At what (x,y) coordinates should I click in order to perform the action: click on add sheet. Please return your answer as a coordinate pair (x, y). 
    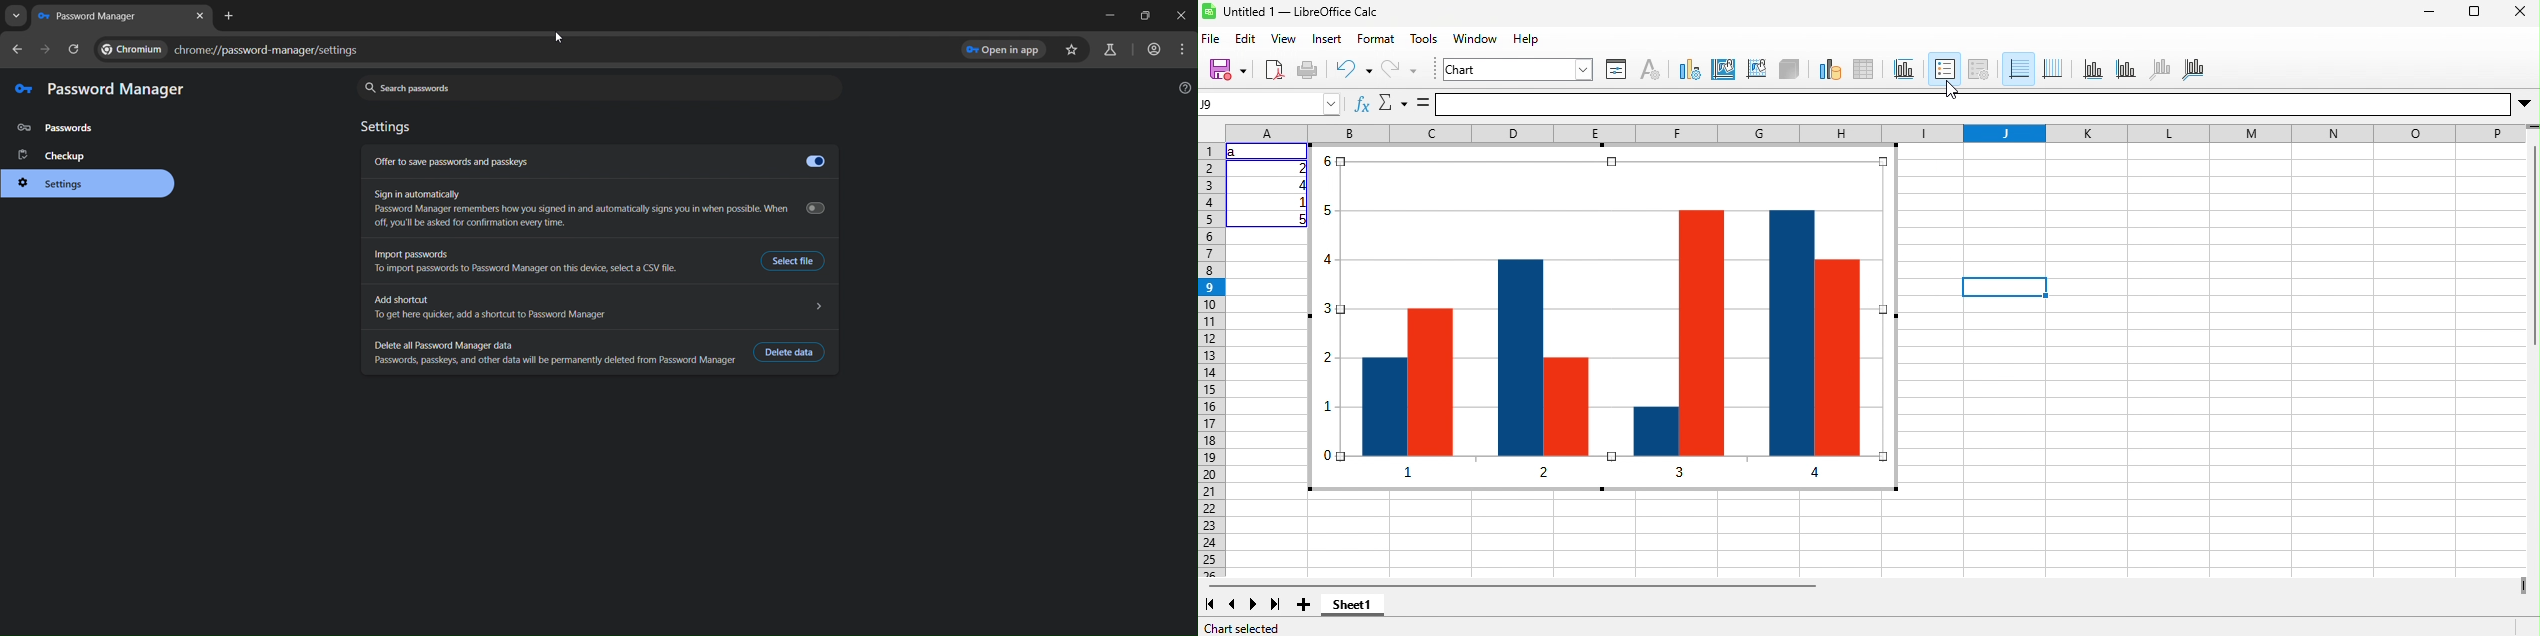
    Looking at the image, I should click on (1304, 605).